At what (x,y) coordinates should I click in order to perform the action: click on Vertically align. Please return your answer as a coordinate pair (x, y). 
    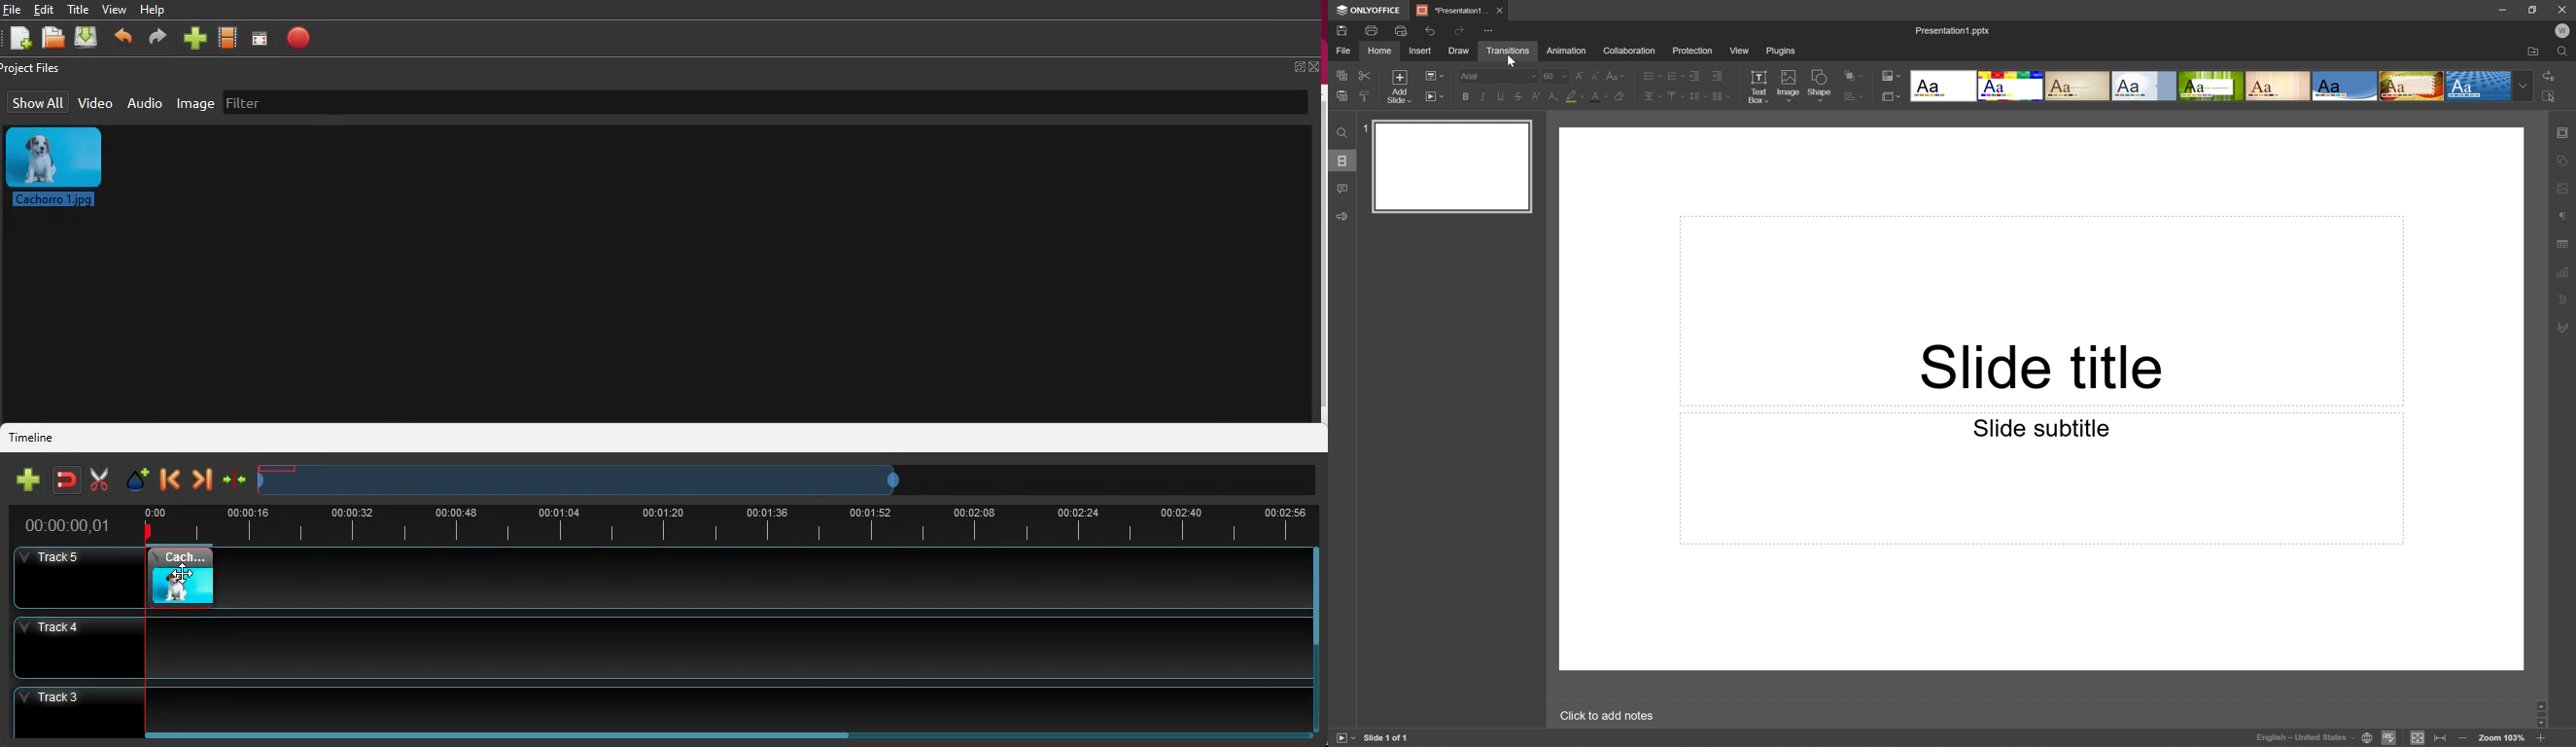
    Looking at the image, I should click on (1673, 97).